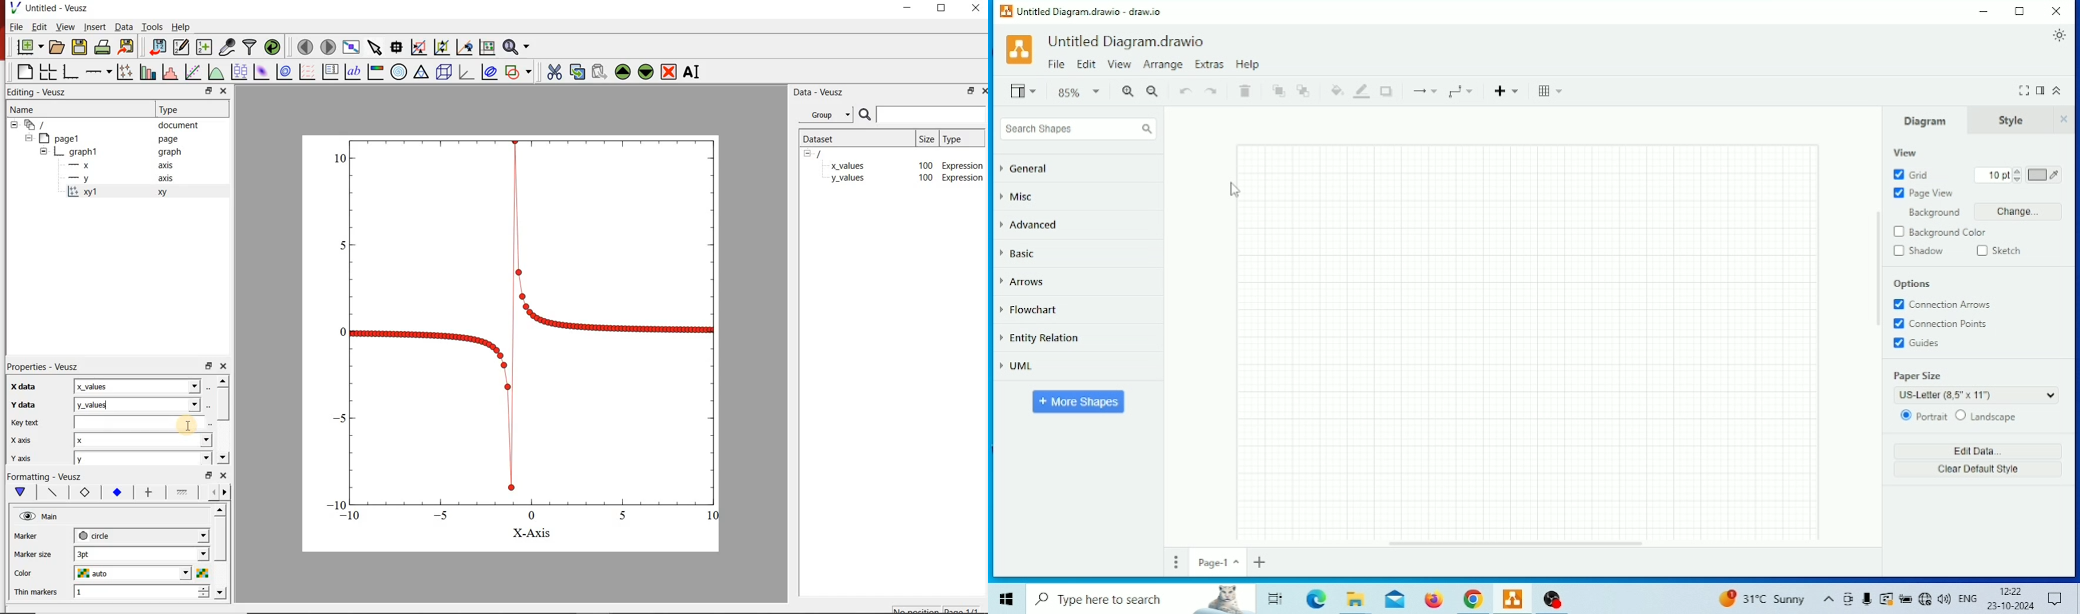 This screenshot has width=2100, height=616. Describe the element at coordinates (177, 125) in the screenshot. I see `document` at that location.